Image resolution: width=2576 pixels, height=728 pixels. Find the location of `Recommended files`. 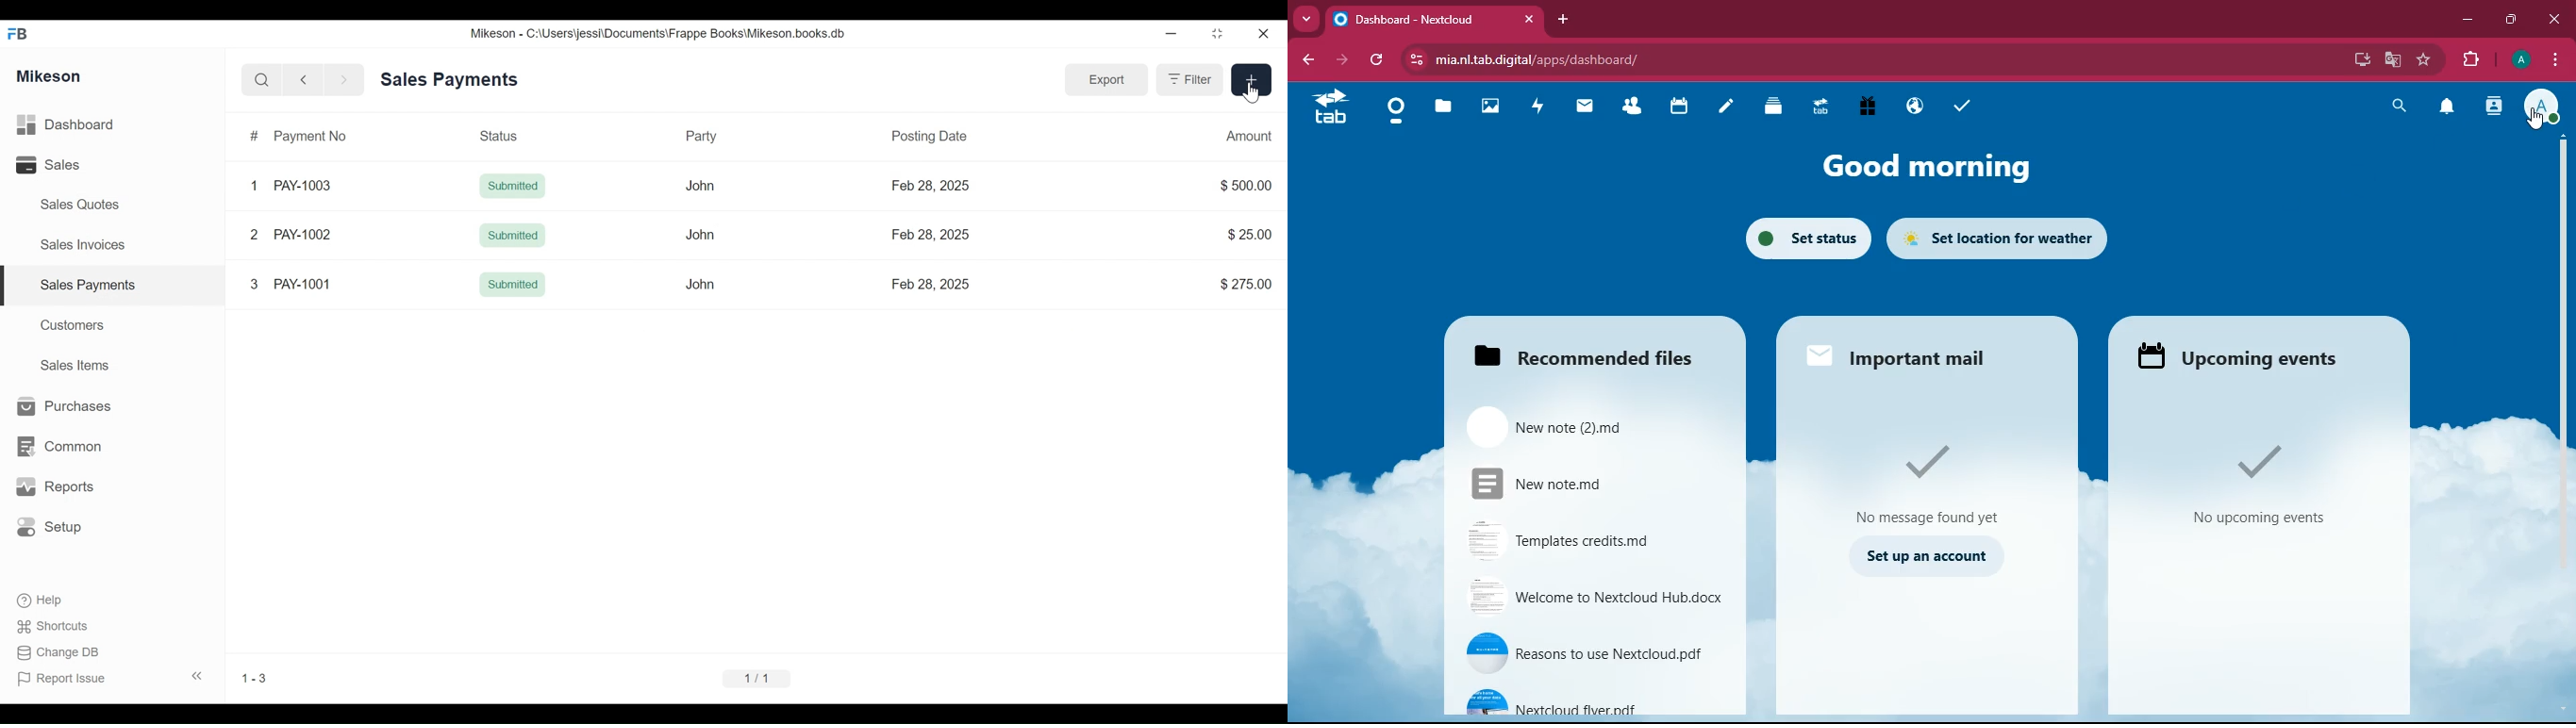

Recommended files is located at coordinates (1587, 356).